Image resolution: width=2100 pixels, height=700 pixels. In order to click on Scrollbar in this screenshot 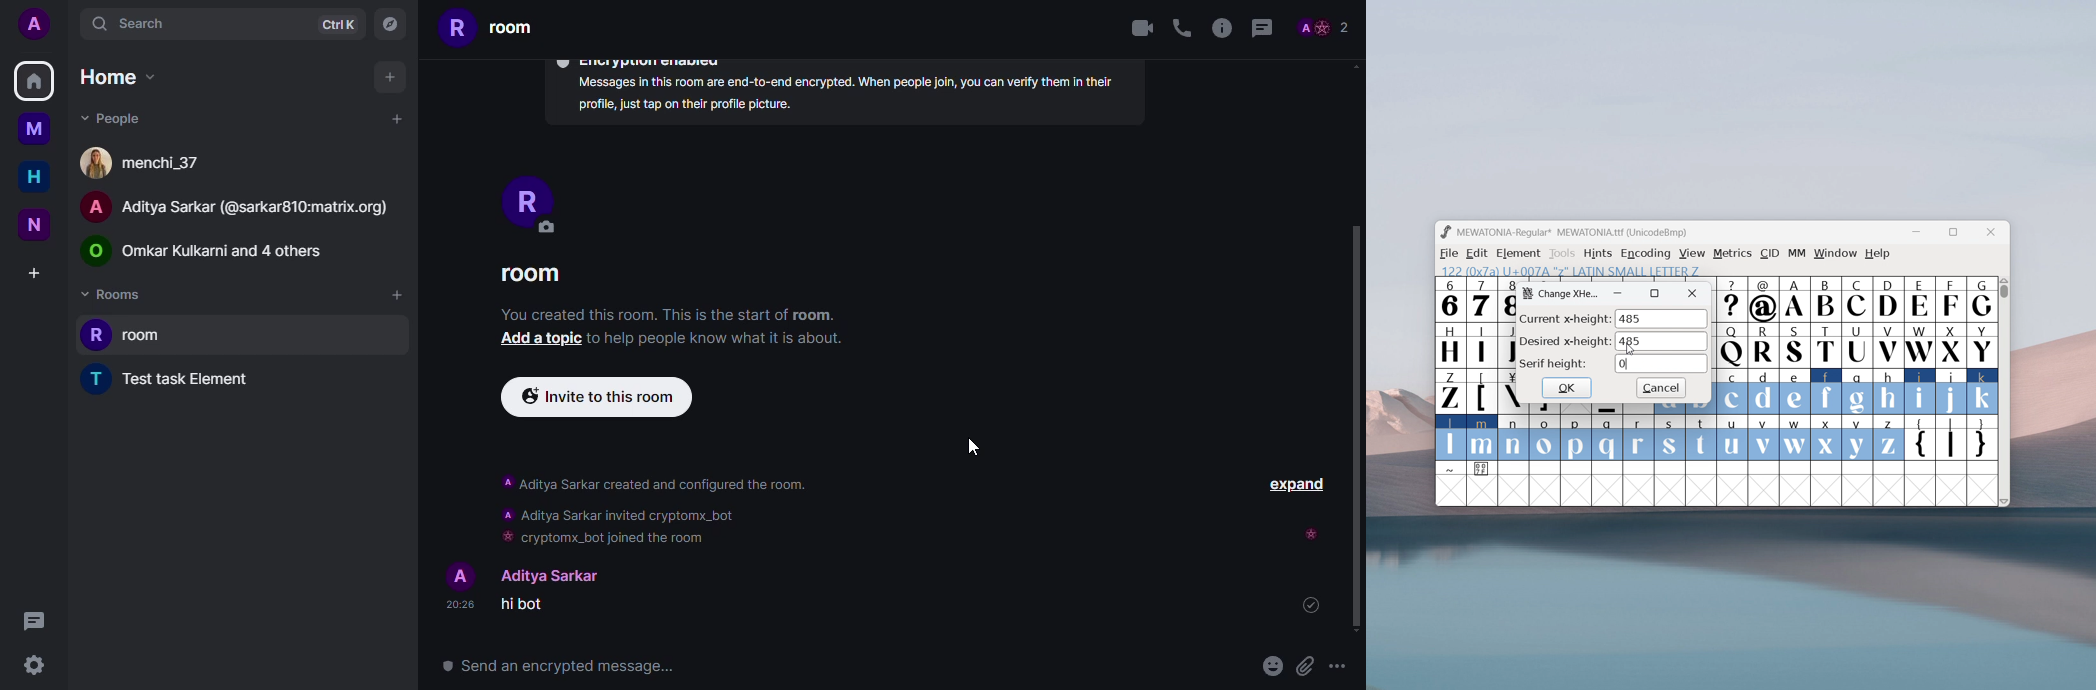, I will do `click(1351, 430)`.